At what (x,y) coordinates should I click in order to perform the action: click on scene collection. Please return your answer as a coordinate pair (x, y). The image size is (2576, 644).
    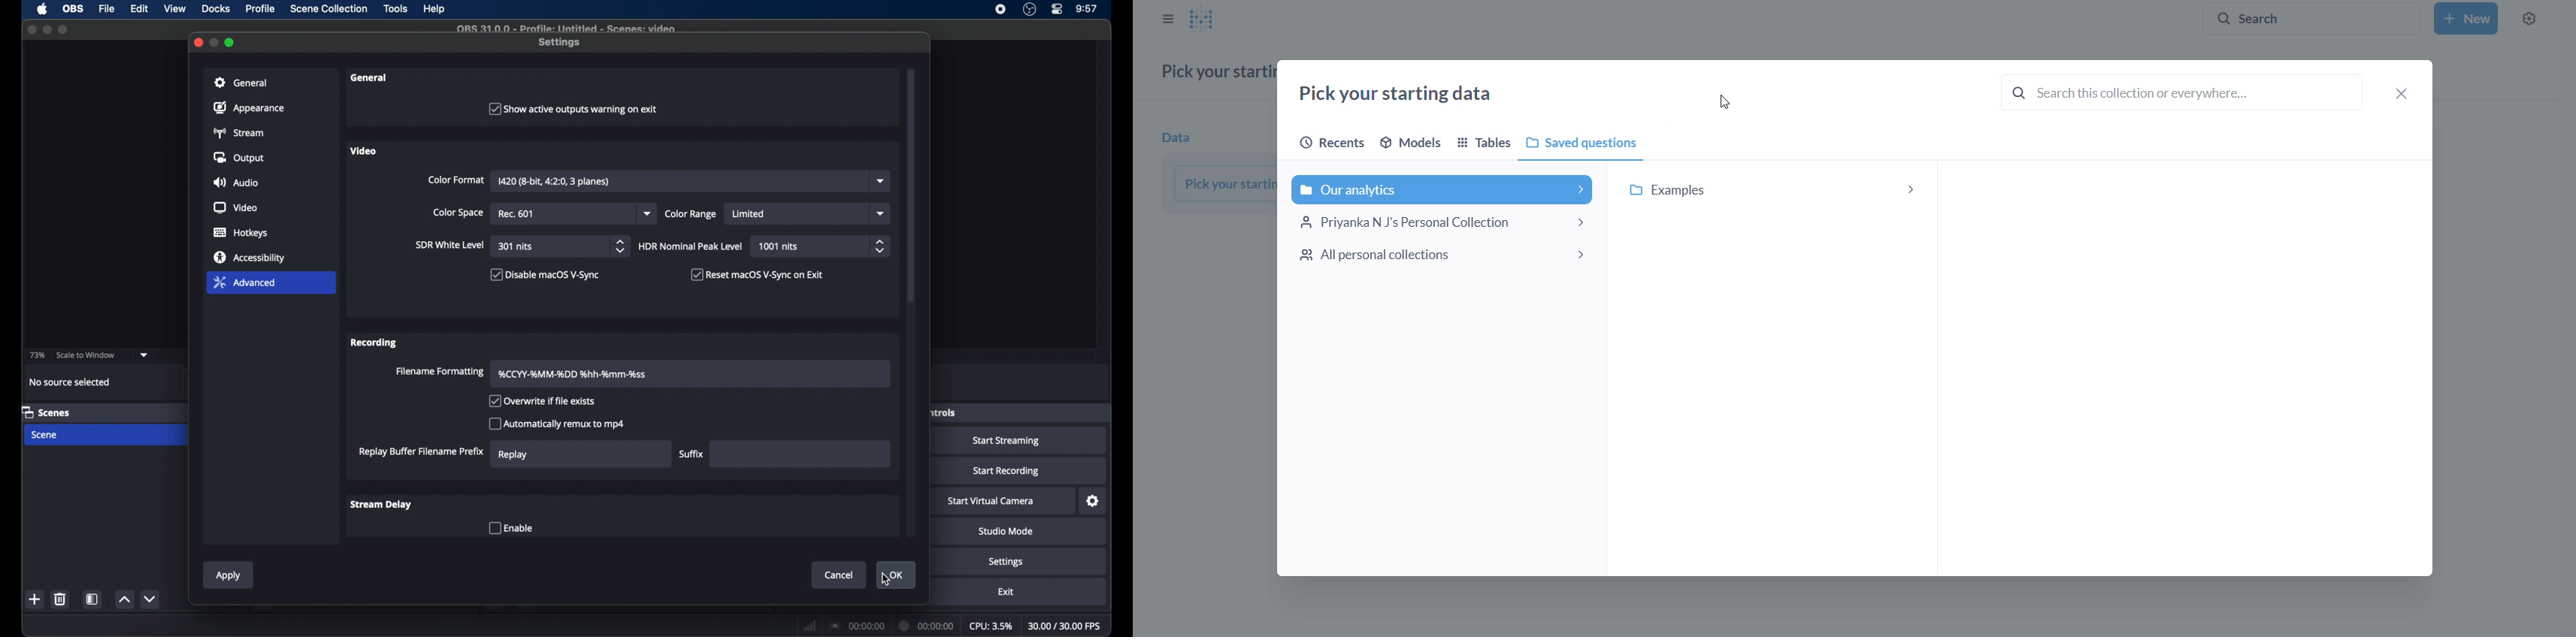
    Looking at the image, I should click on (330, 9).